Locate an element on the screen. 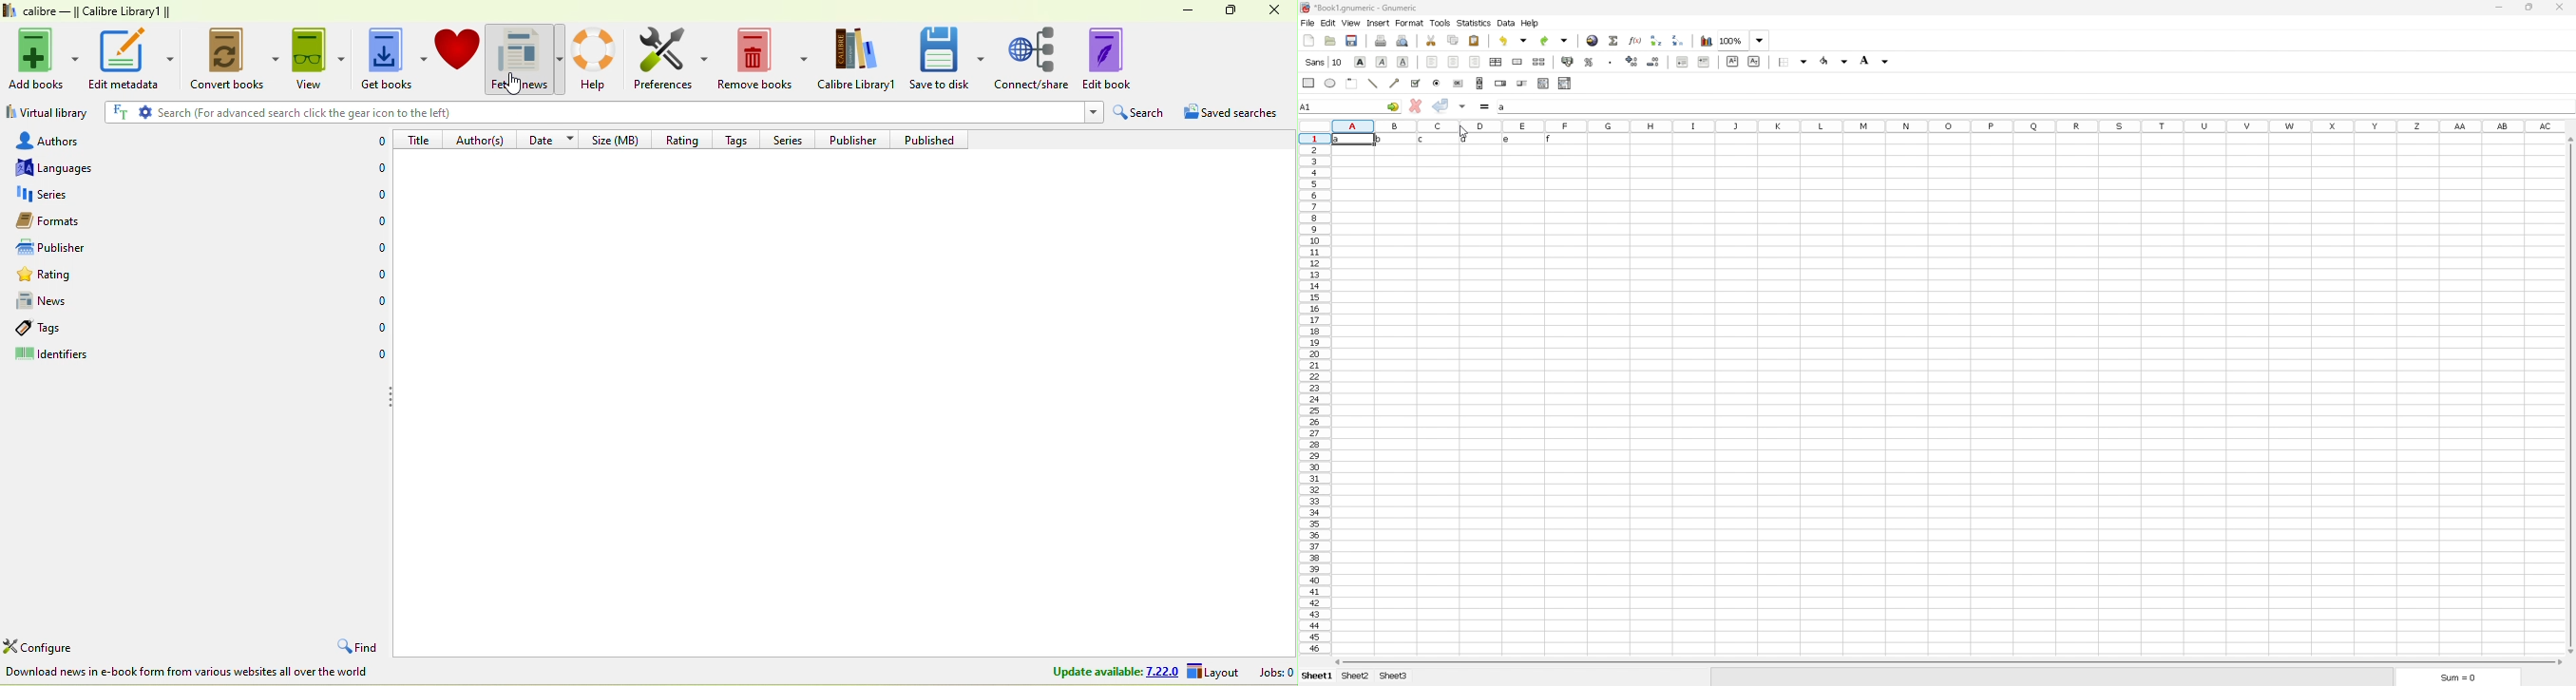 The image size is (2576, 700). 0 is located at coordinates (378, 251).